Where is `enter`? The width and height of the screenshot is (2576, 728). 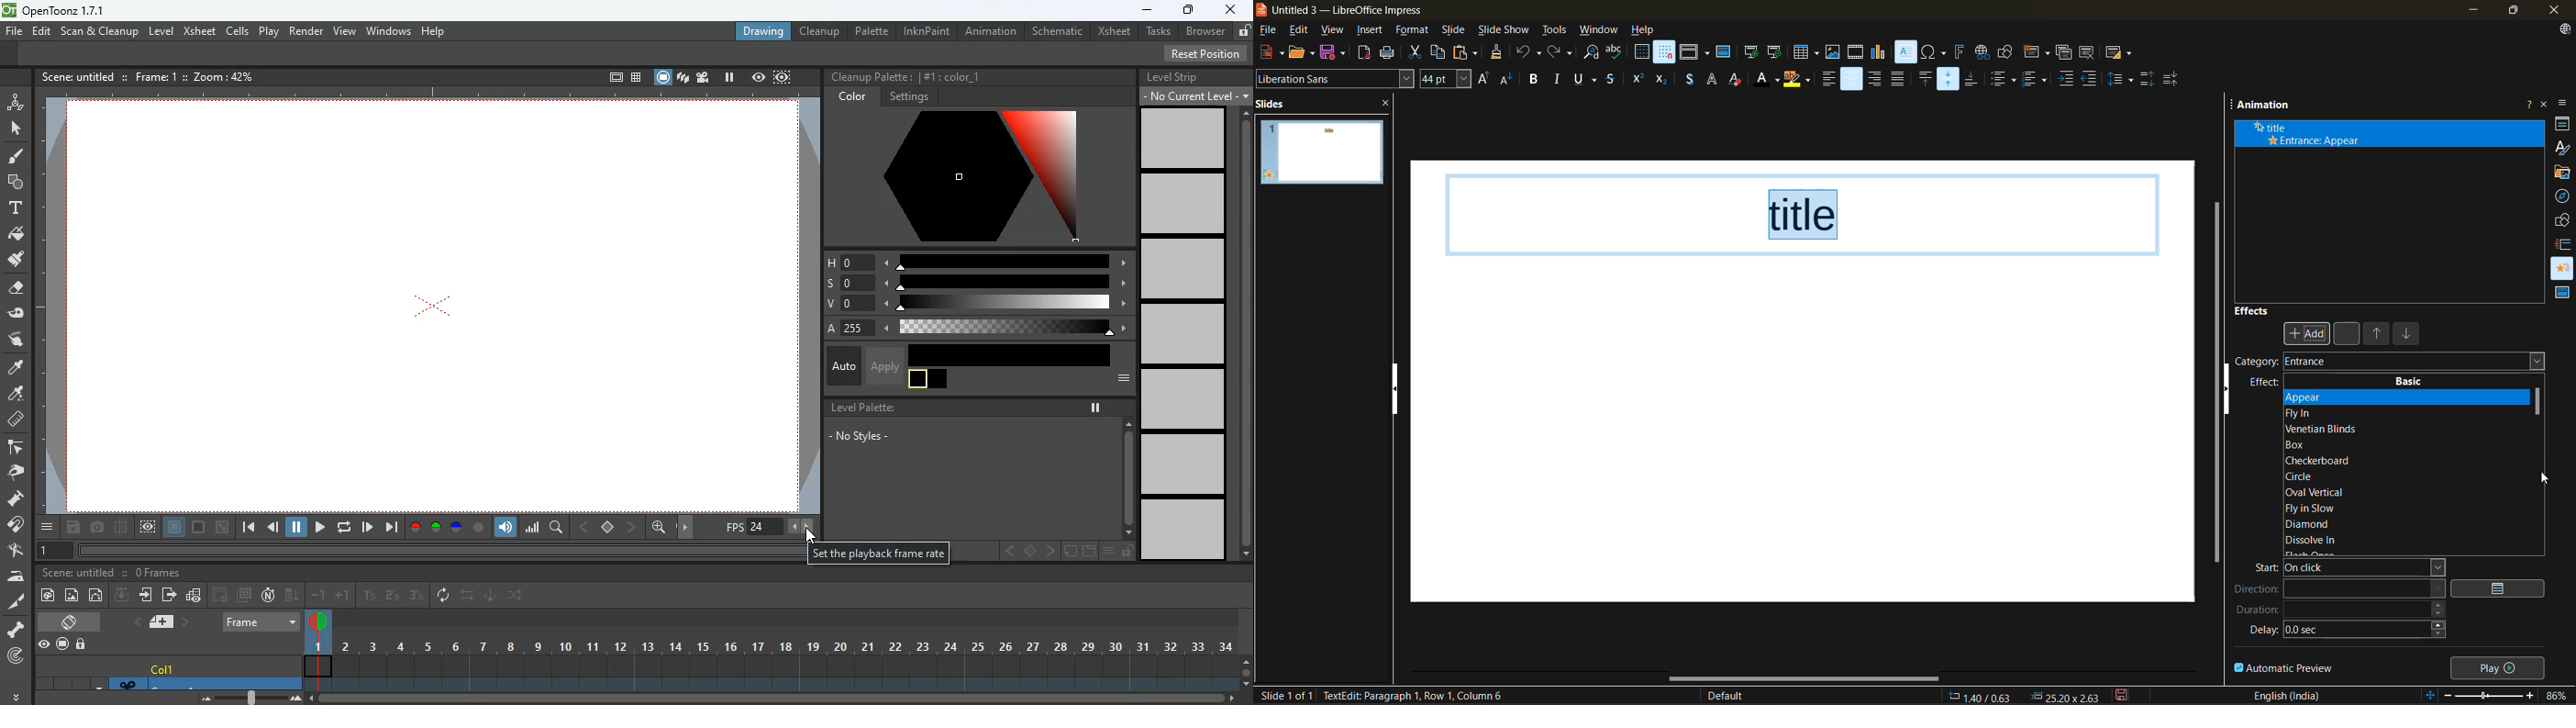
enter is located at coordinates (144, 594).